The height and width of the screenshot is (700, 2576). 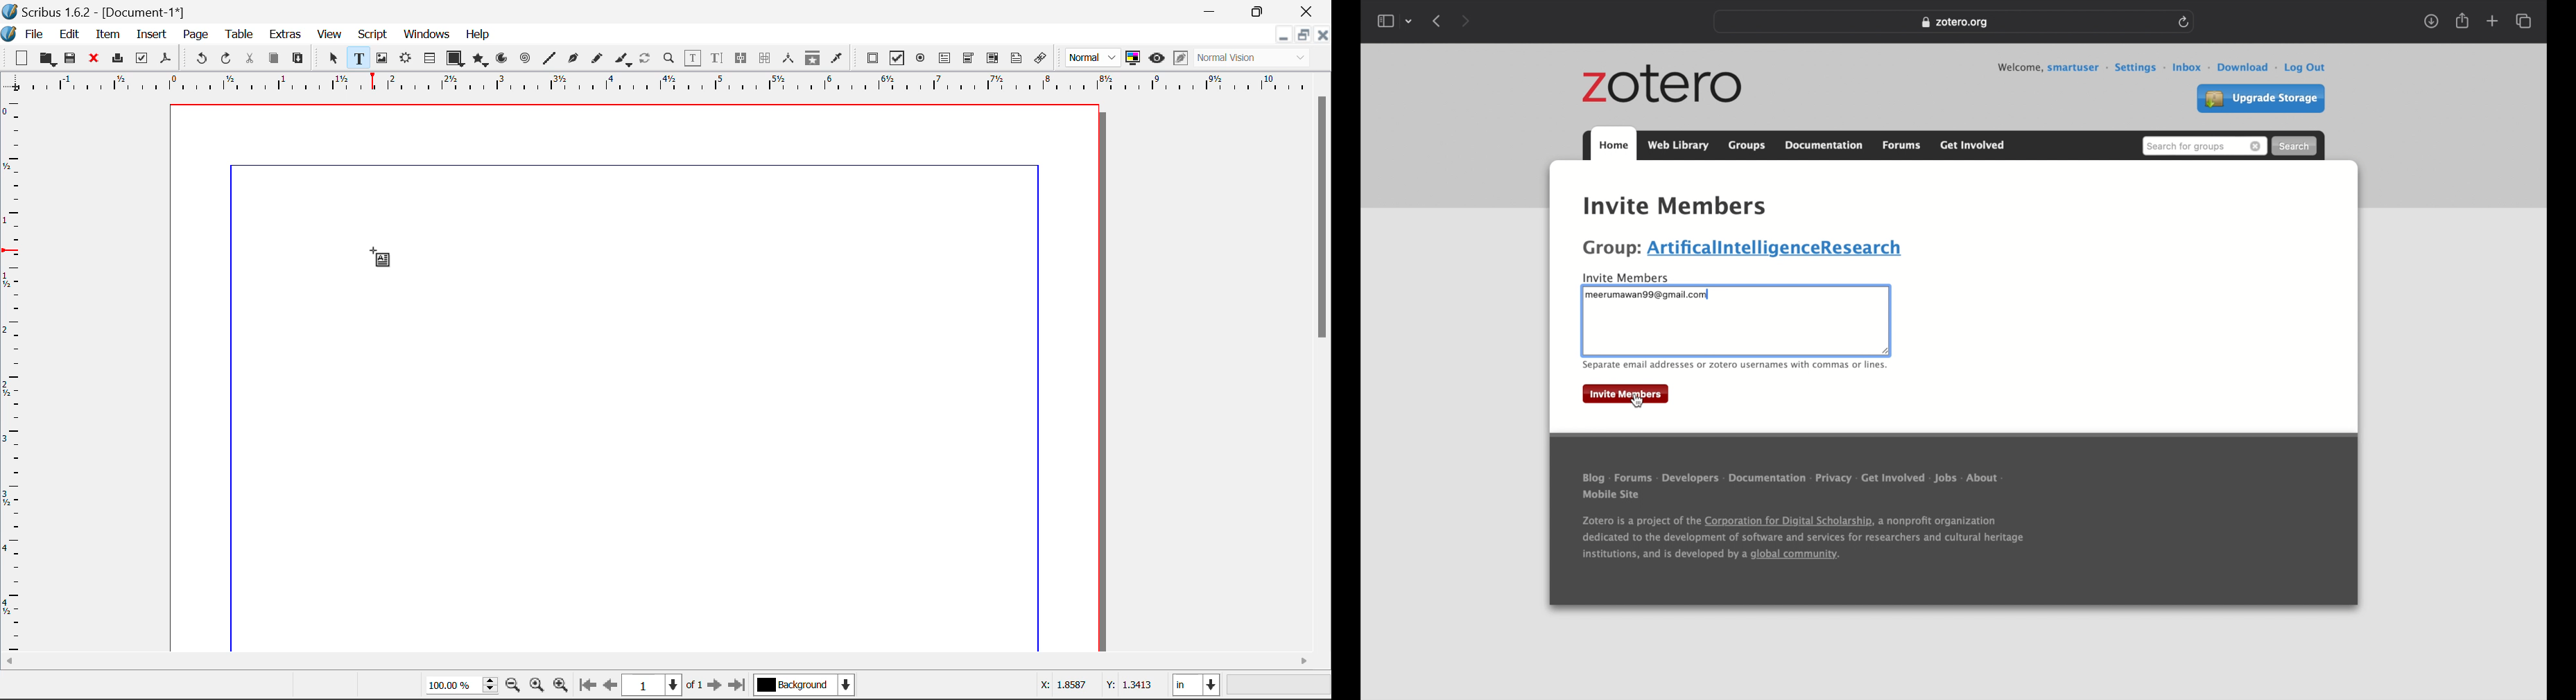 What do you see at coordinates (515, 687) in the screenshot?
I see `Zoom Out` at bounding box center [515, 687].